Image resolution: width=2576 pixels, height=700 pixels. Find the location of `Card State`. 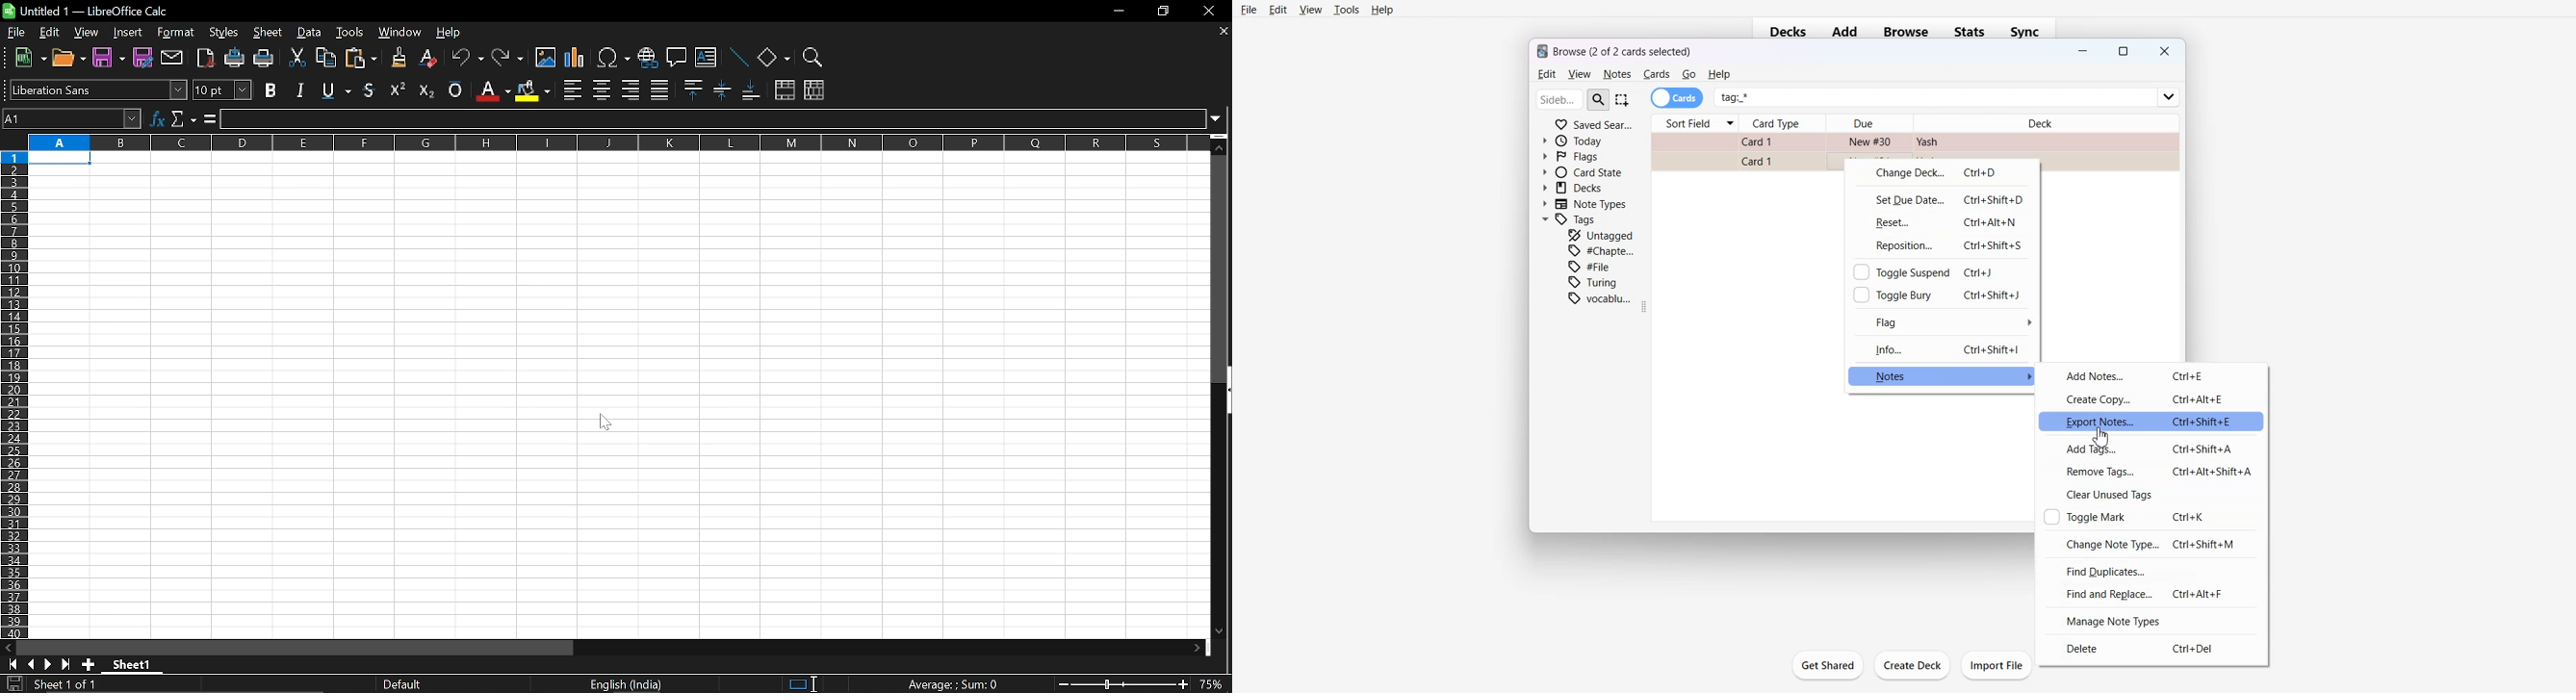

Card State is located at coordinates (1582, 172).